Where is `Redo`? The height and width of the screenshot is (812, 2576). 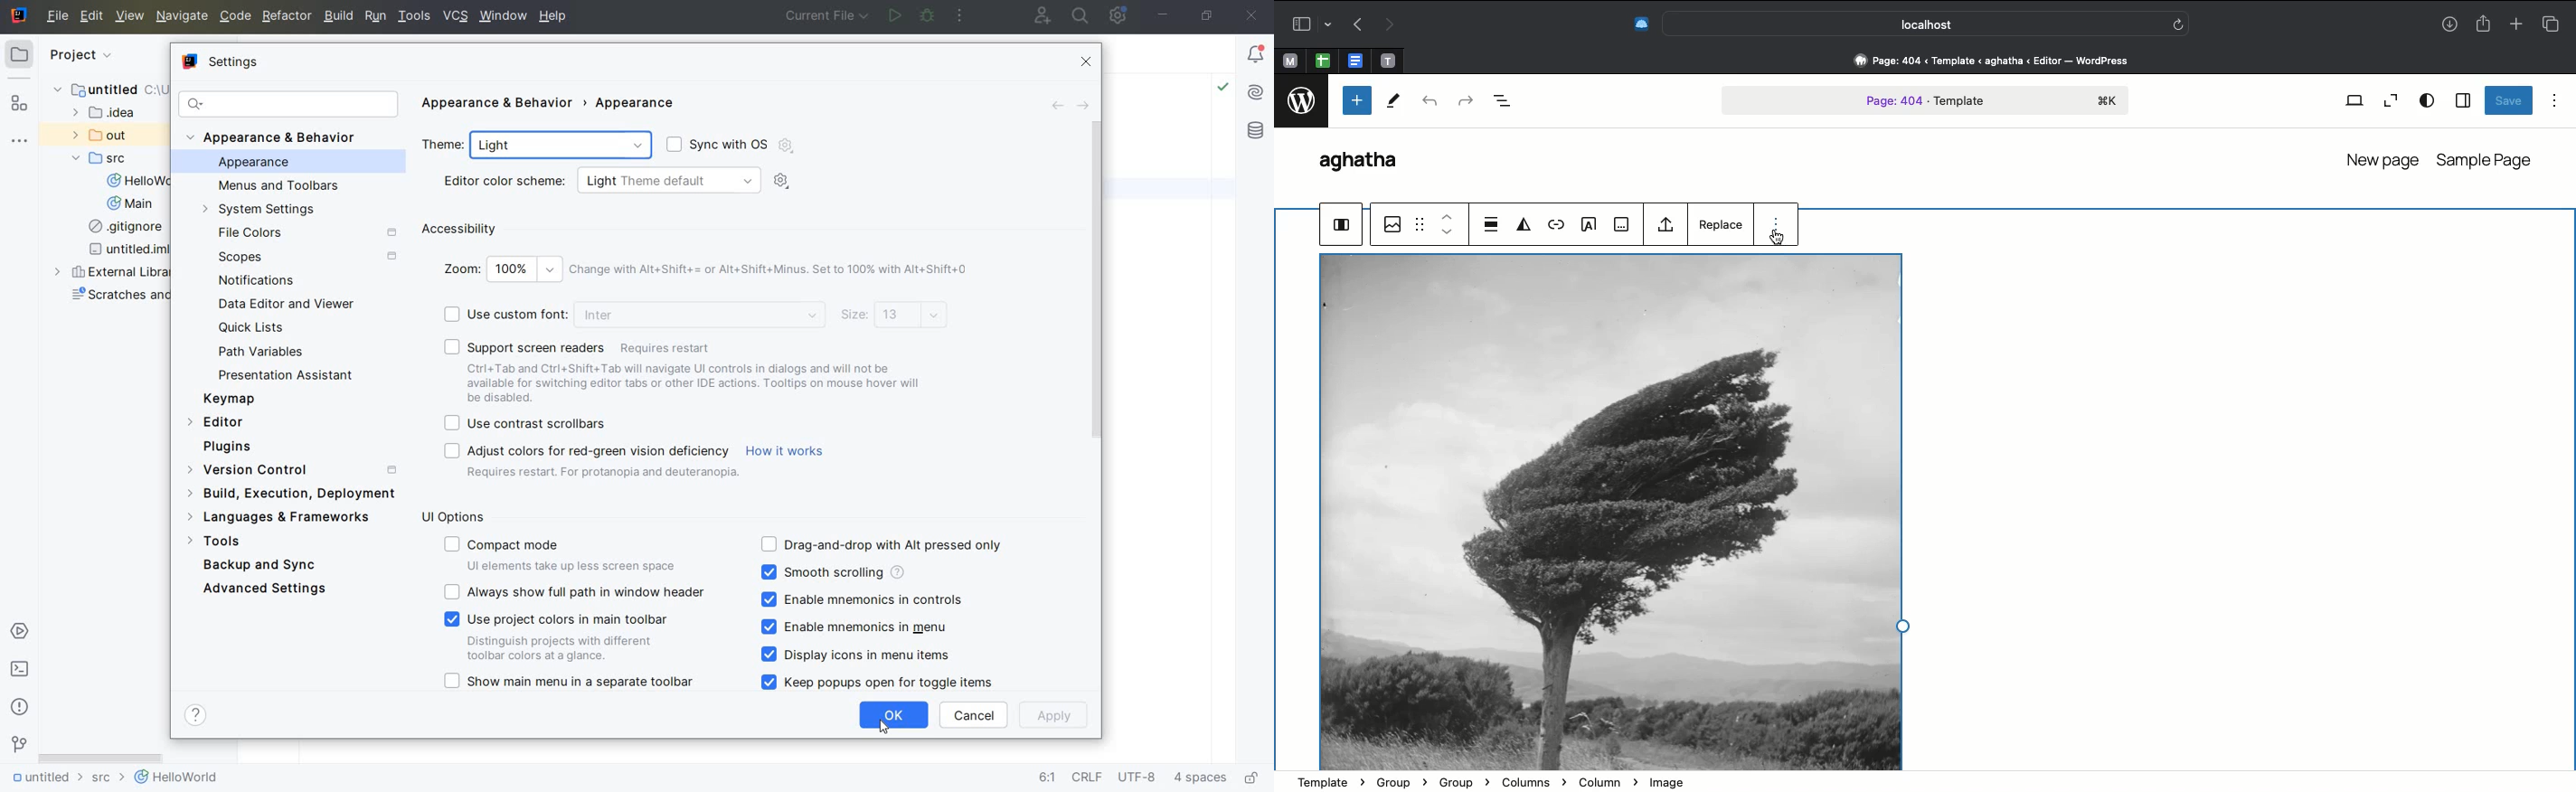
Redo is located at coordinates (1465, 102).